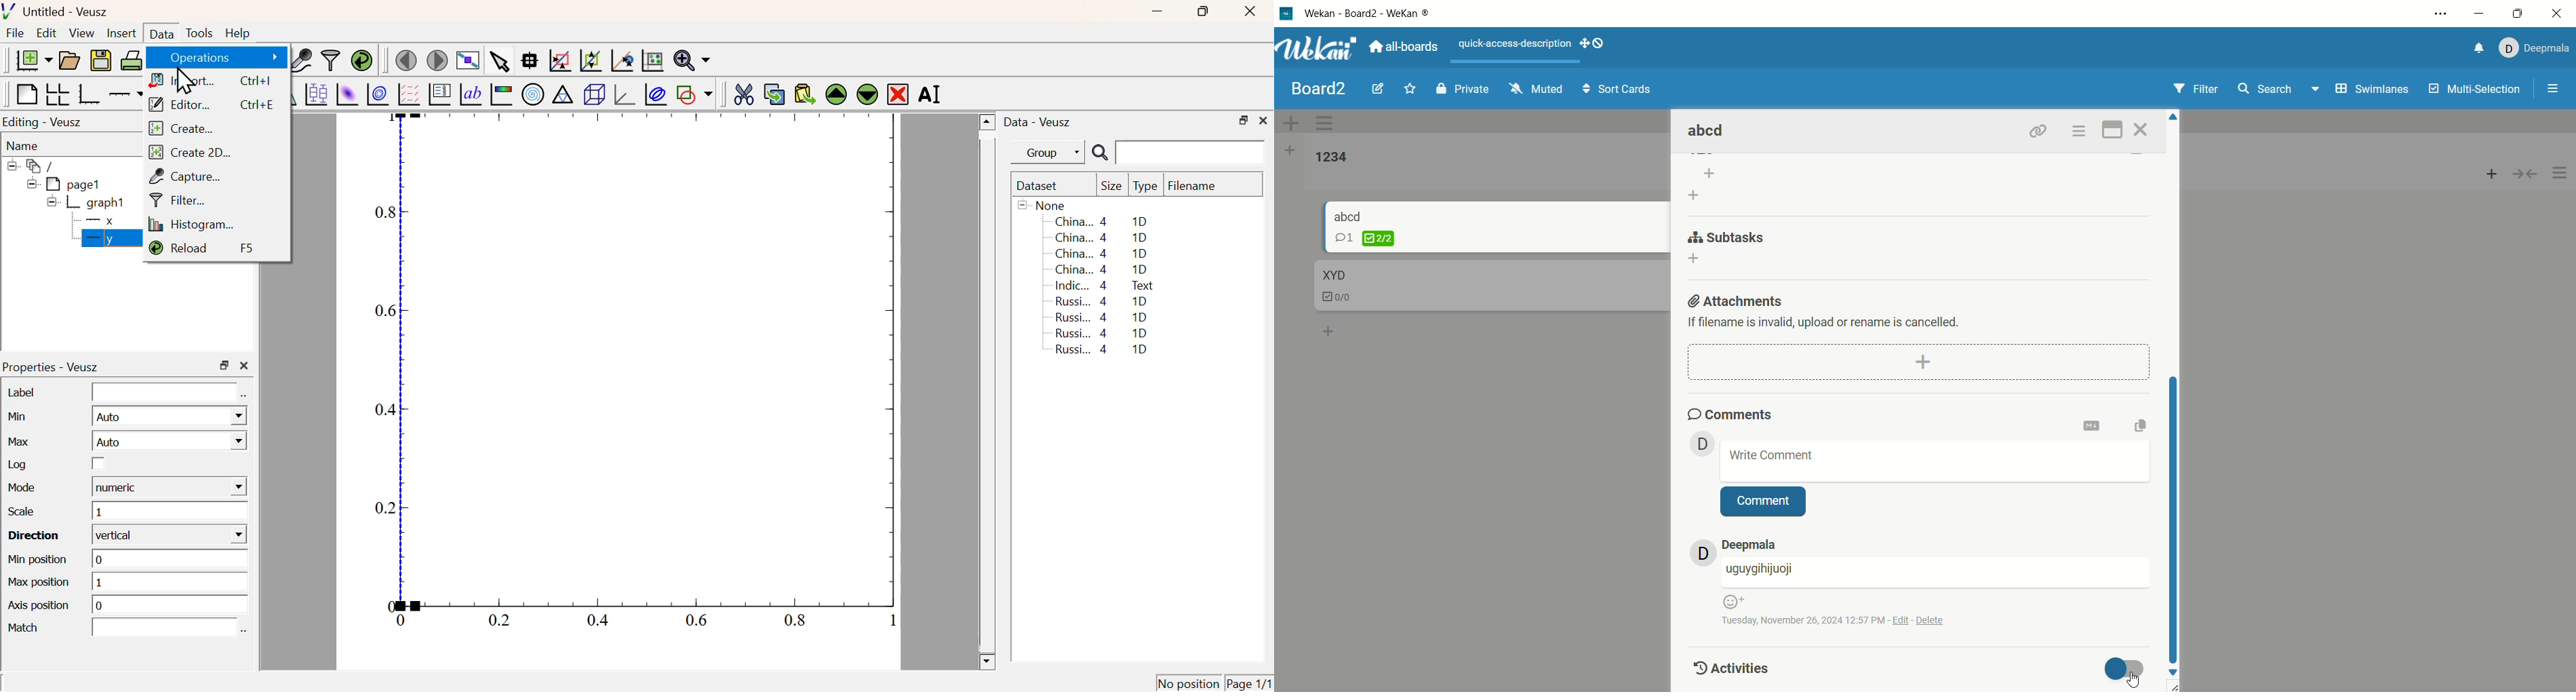 Image resolution: width=2576 pixels, height=700 pixels. Describe the element at coordinates (1594, 43) in the screenshot. I see `show-desktop-drag-handles` at that location.